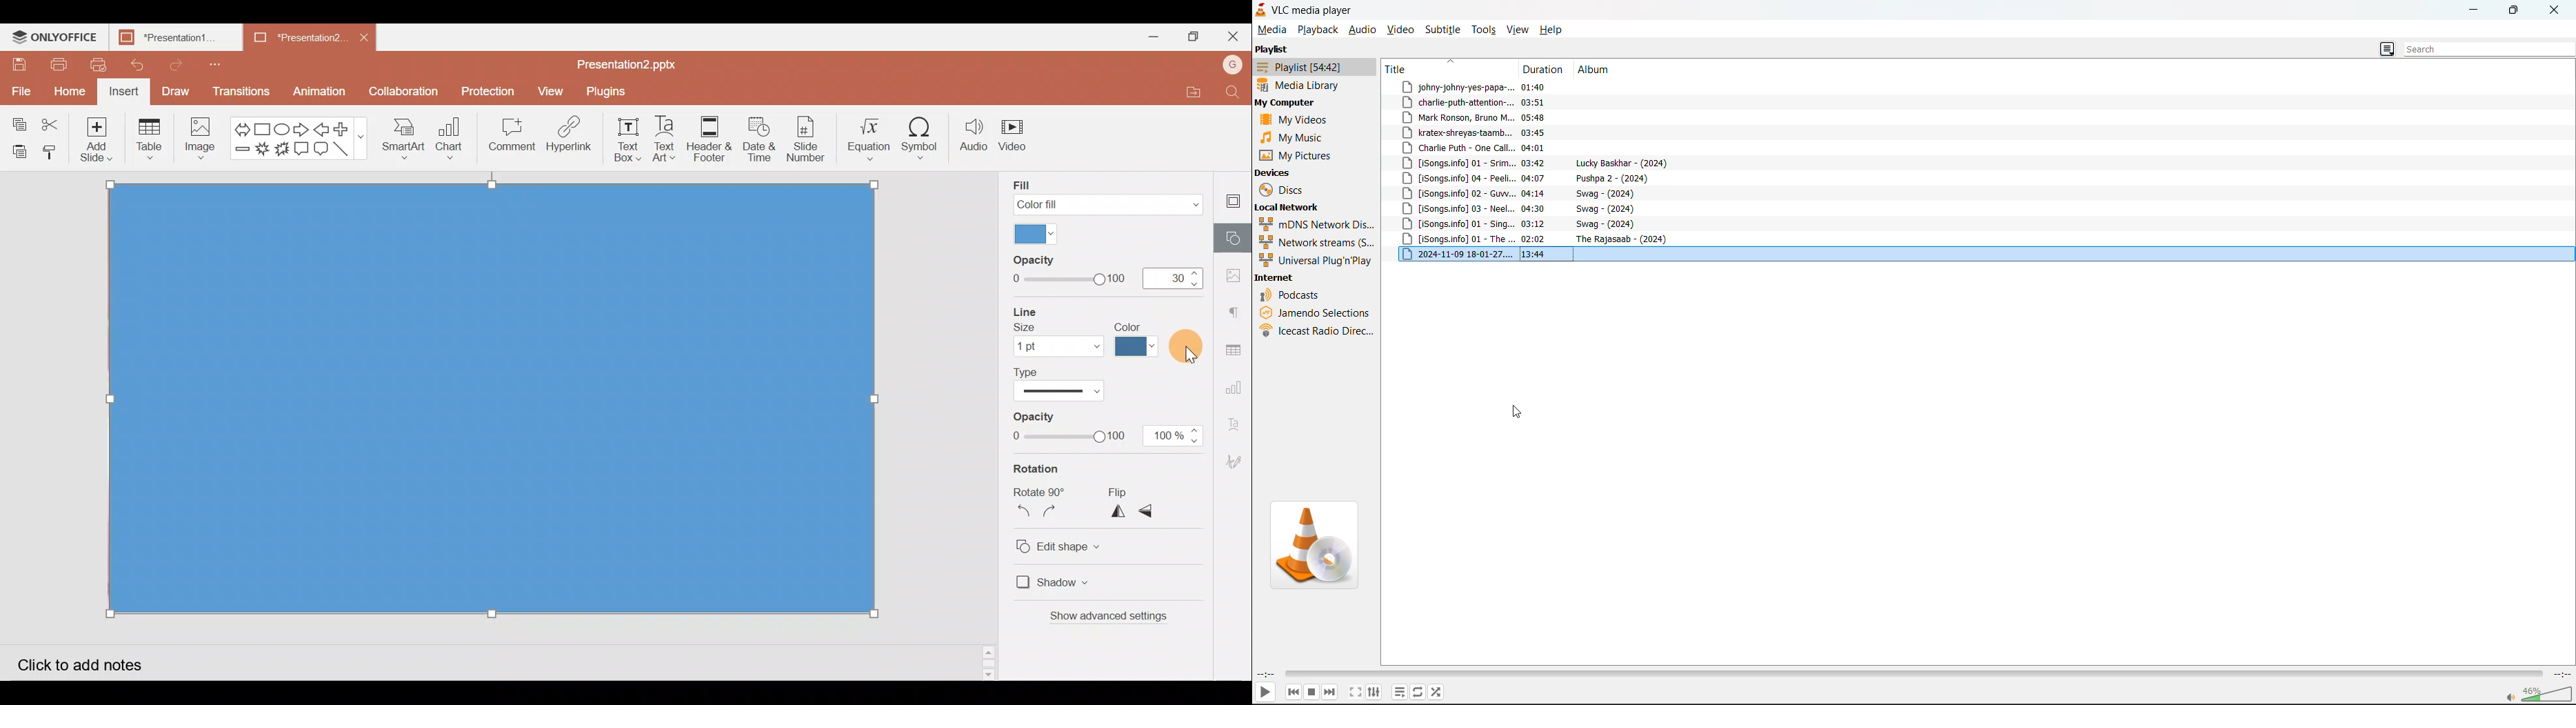 The height and width of the screenshot is (728, 2576). What do you see at coordinates (95, 63) in the screenshot?
I see `Quick print` at bounding box center [95, 63].